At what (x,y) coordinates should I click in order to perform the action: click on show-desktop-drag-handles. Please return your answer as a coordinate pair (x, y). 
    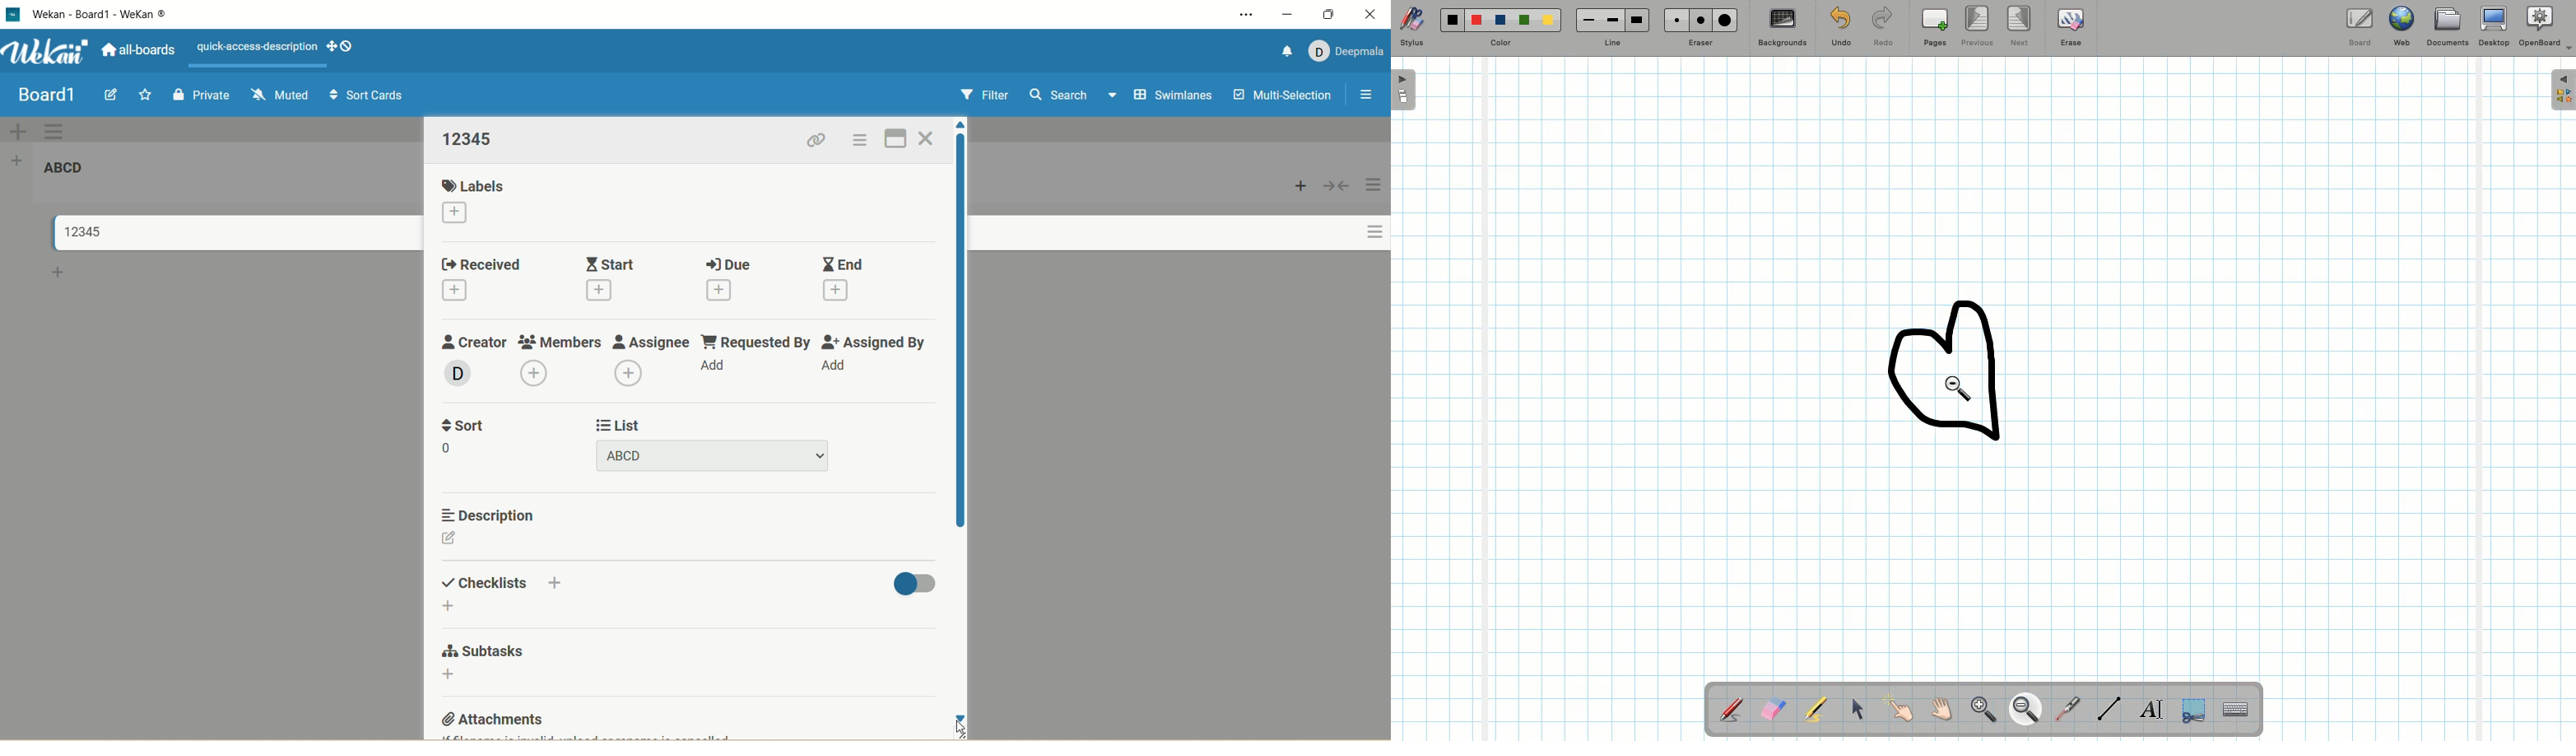
    Looking at the image, I should click on (328, 44).